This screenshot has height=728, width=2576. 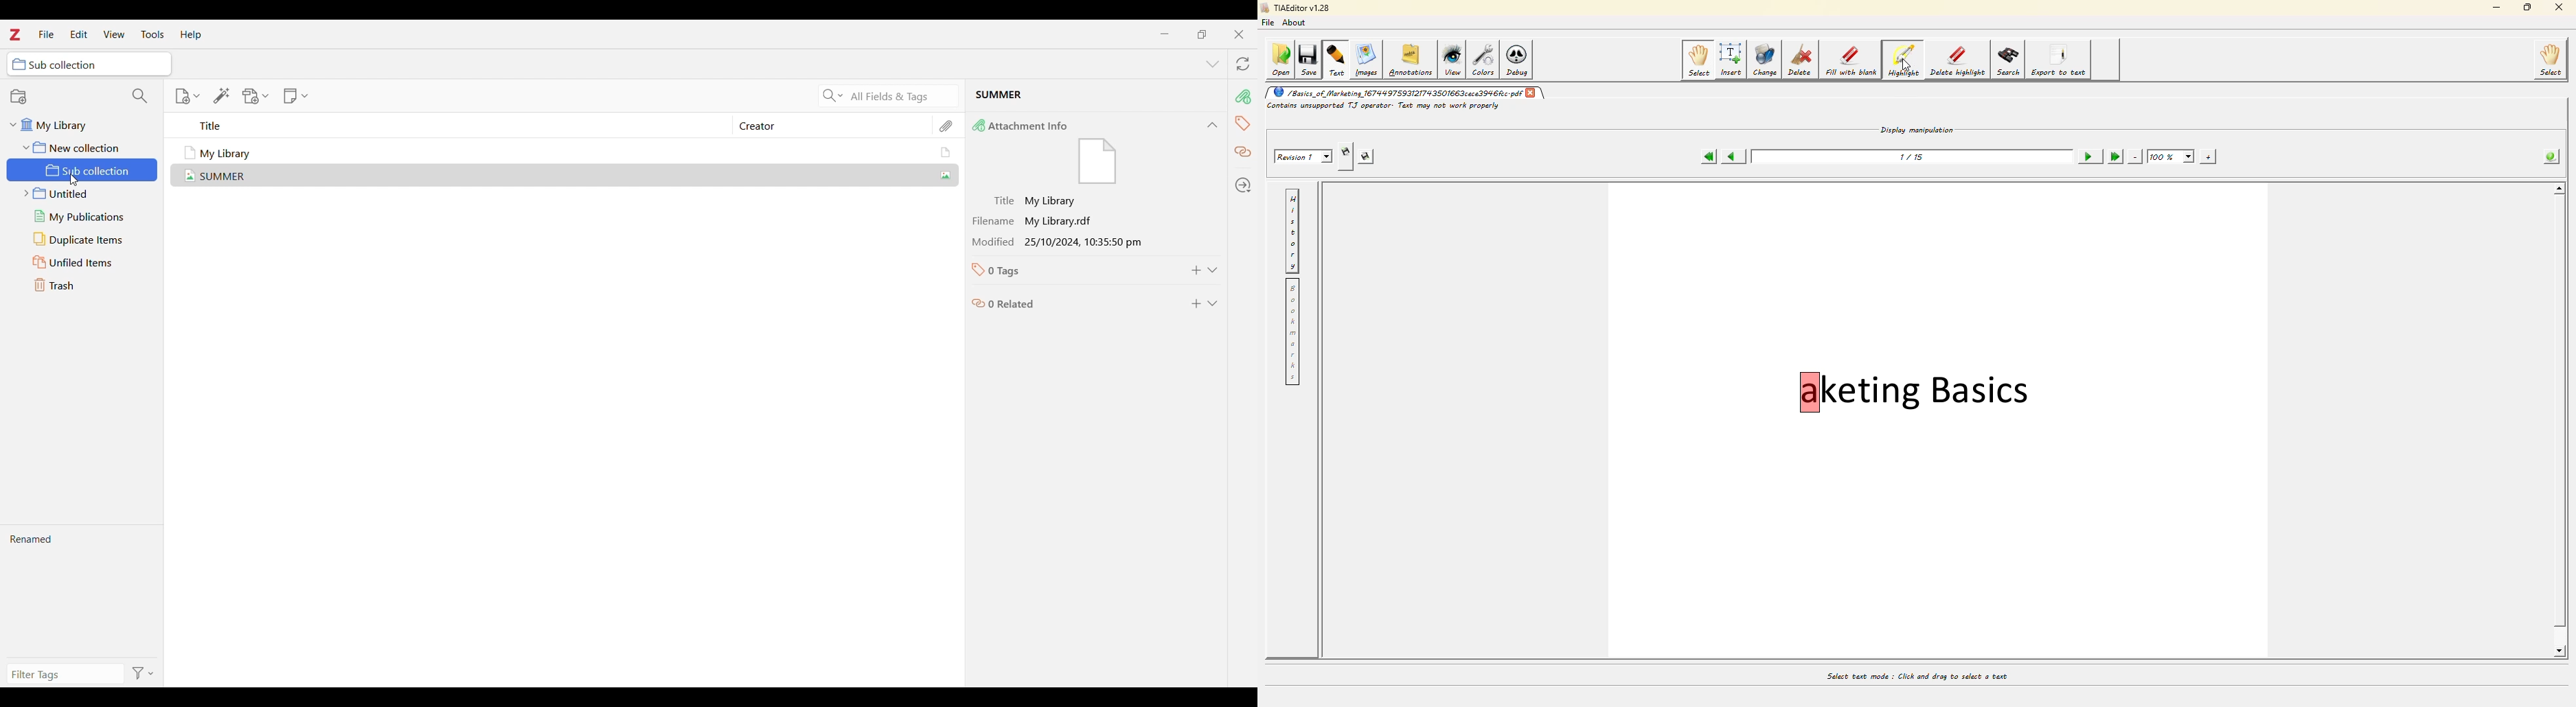 What do you see at coordinates (1242, 153) in the screenshot?
I see `Related` at bounding box center [1242, 153].